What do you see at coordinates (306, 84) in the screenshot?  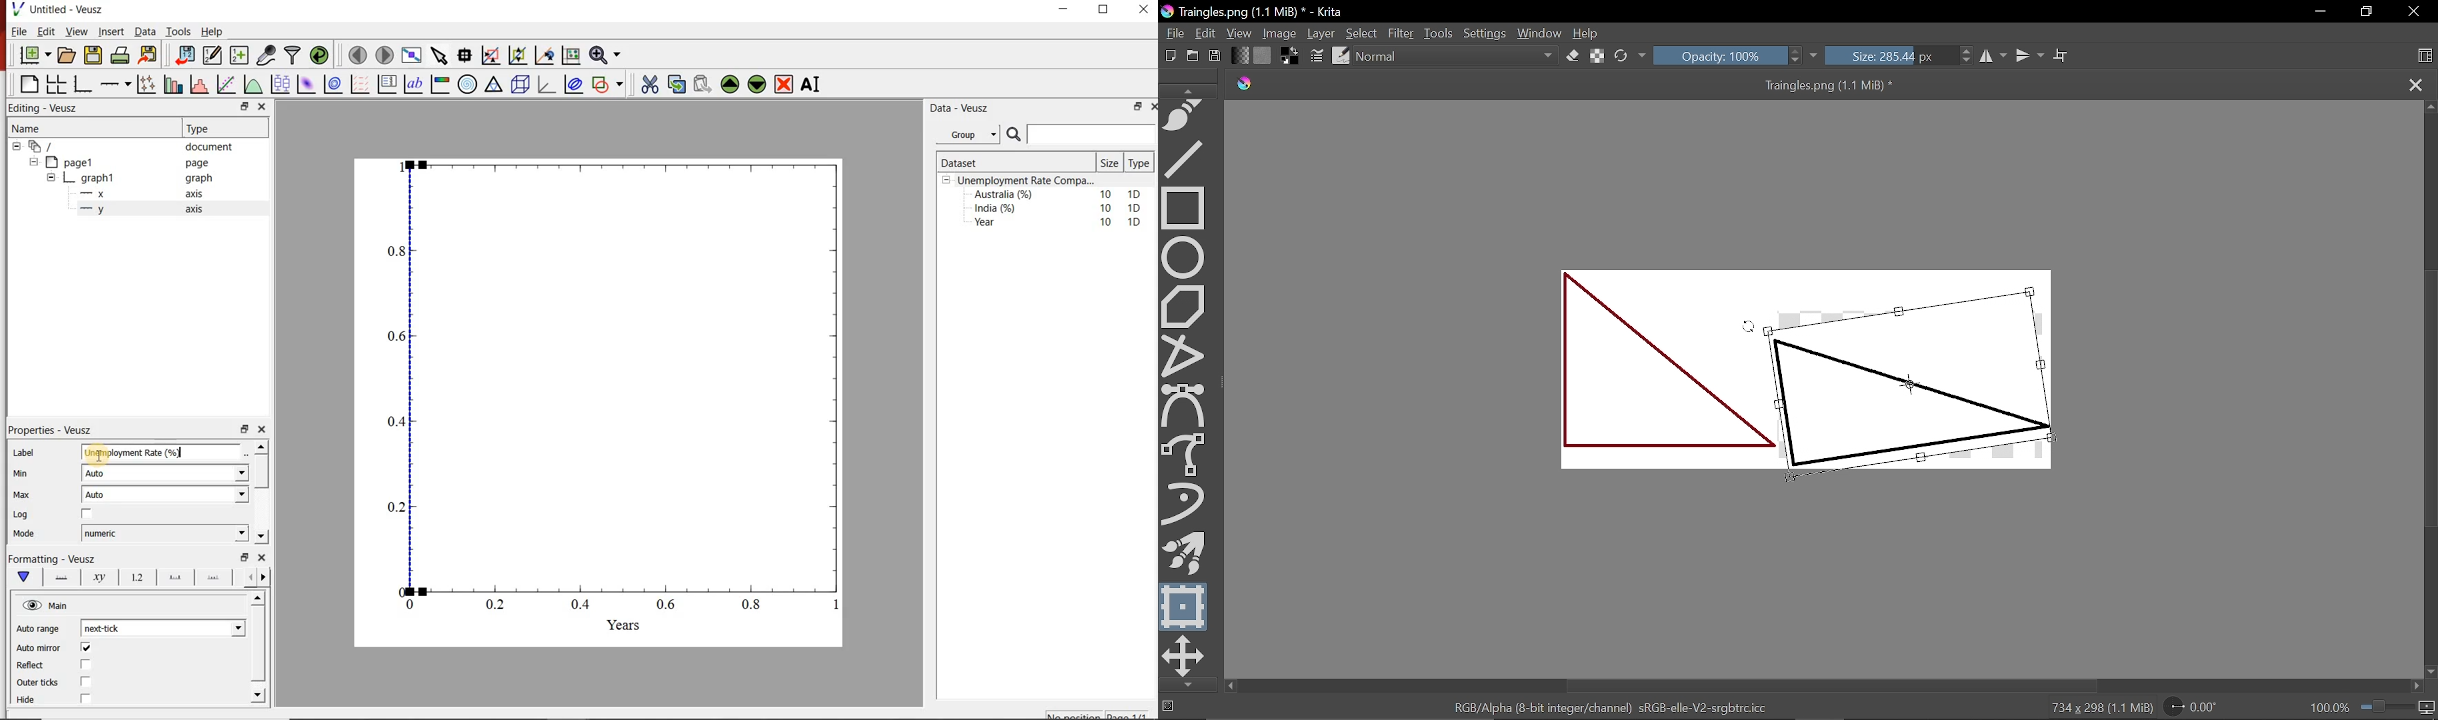 I see `plot 2d datasets as image` at bounding box center [306, 84].